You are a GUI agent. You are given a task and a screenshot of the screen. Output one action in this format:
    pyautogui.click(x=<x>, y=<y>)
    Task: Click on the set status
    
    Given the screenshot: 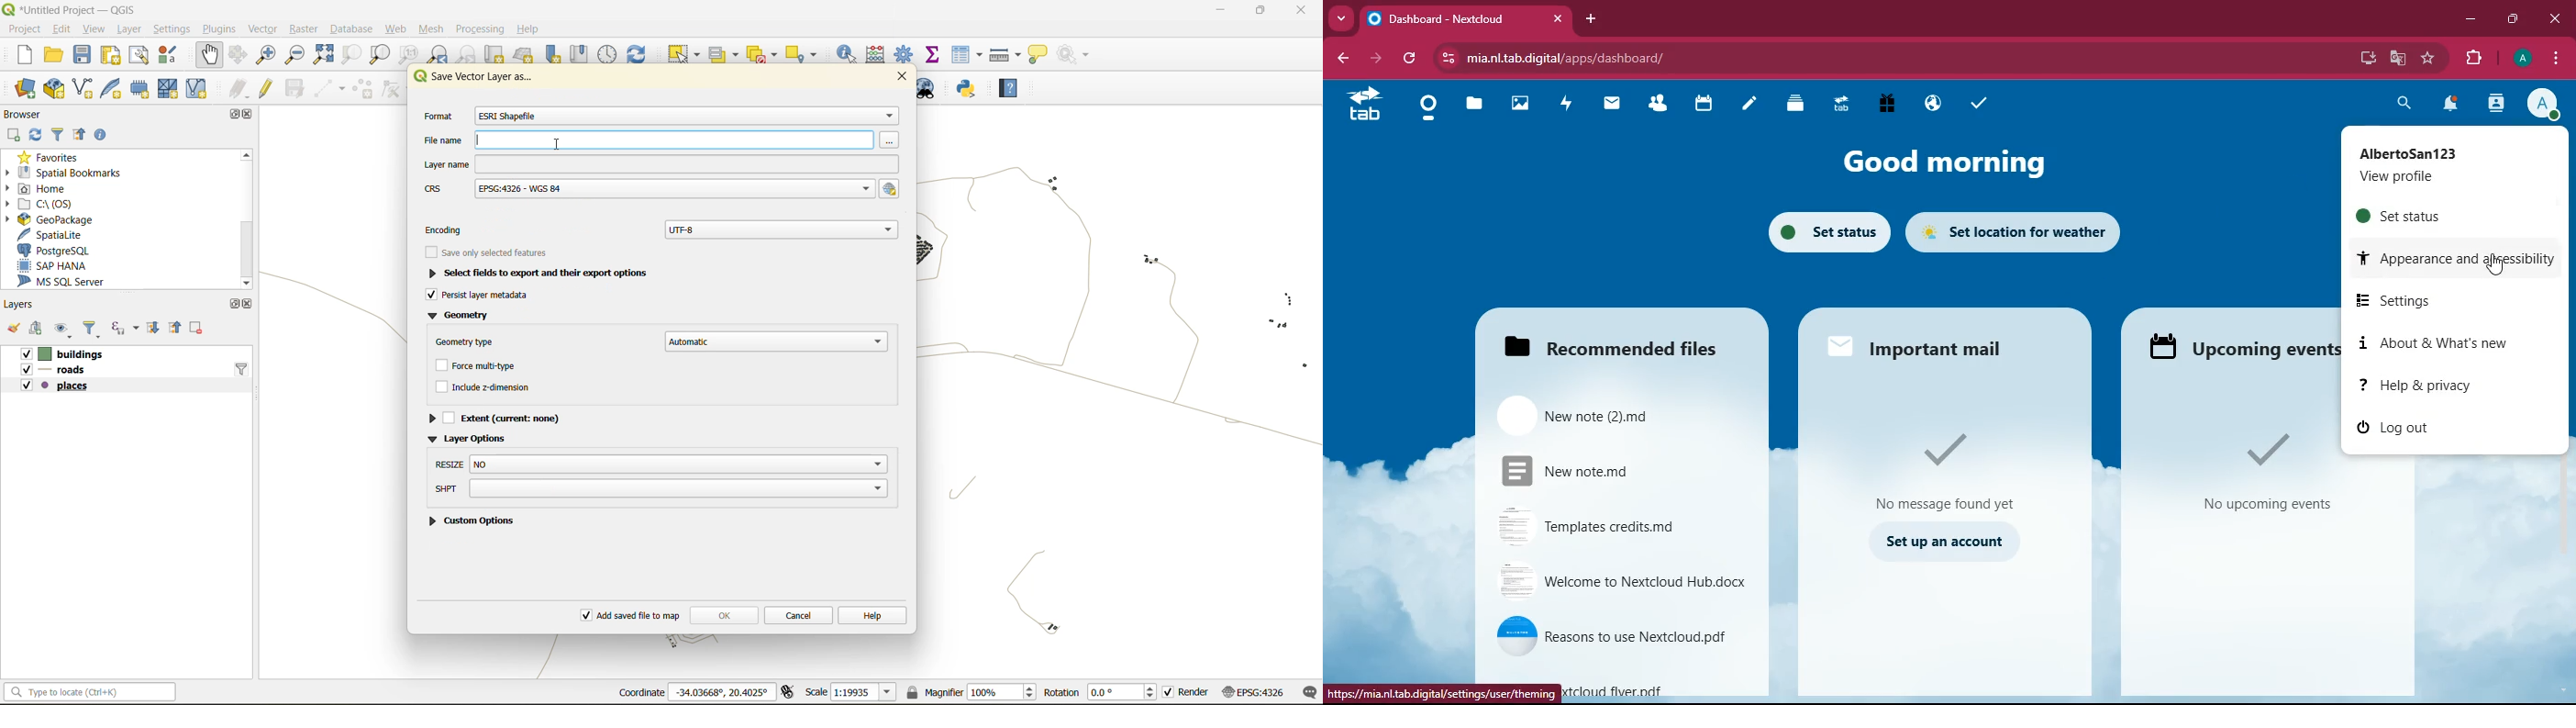 What is the action you would take?
    pyautogui.click(x=2437, y=215)
    